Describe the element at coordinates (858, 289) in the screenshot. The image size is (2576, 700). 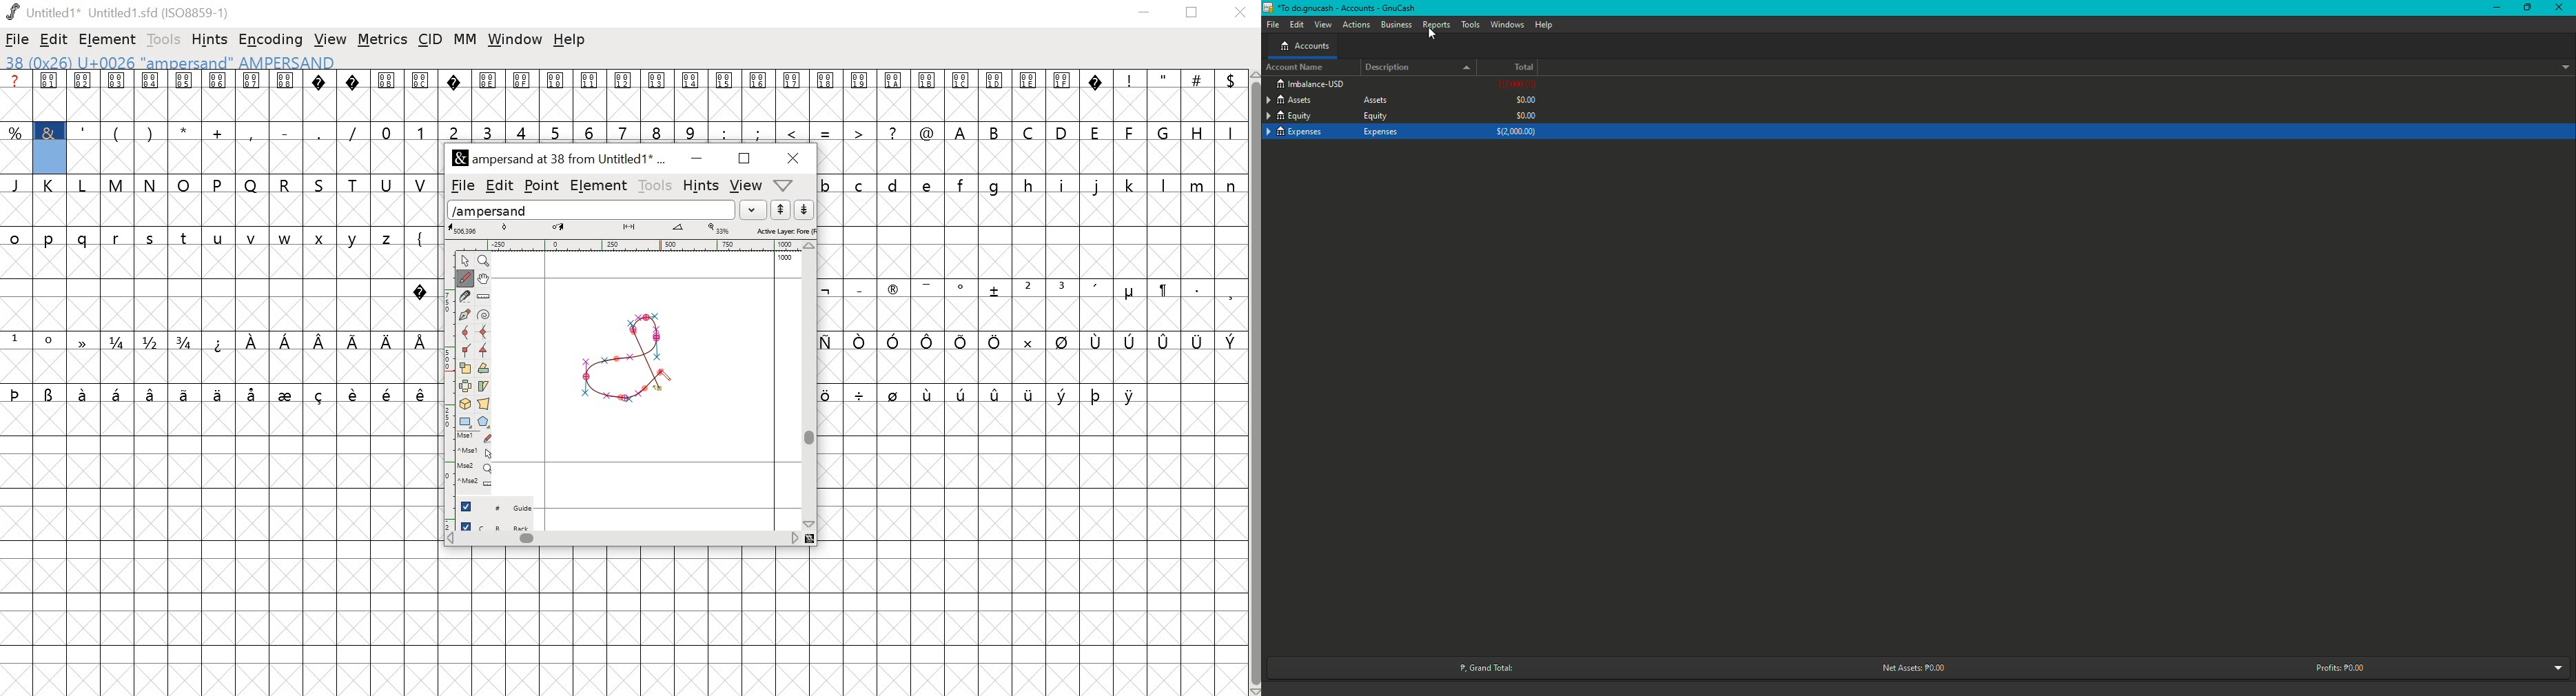
I see `_` at that location.